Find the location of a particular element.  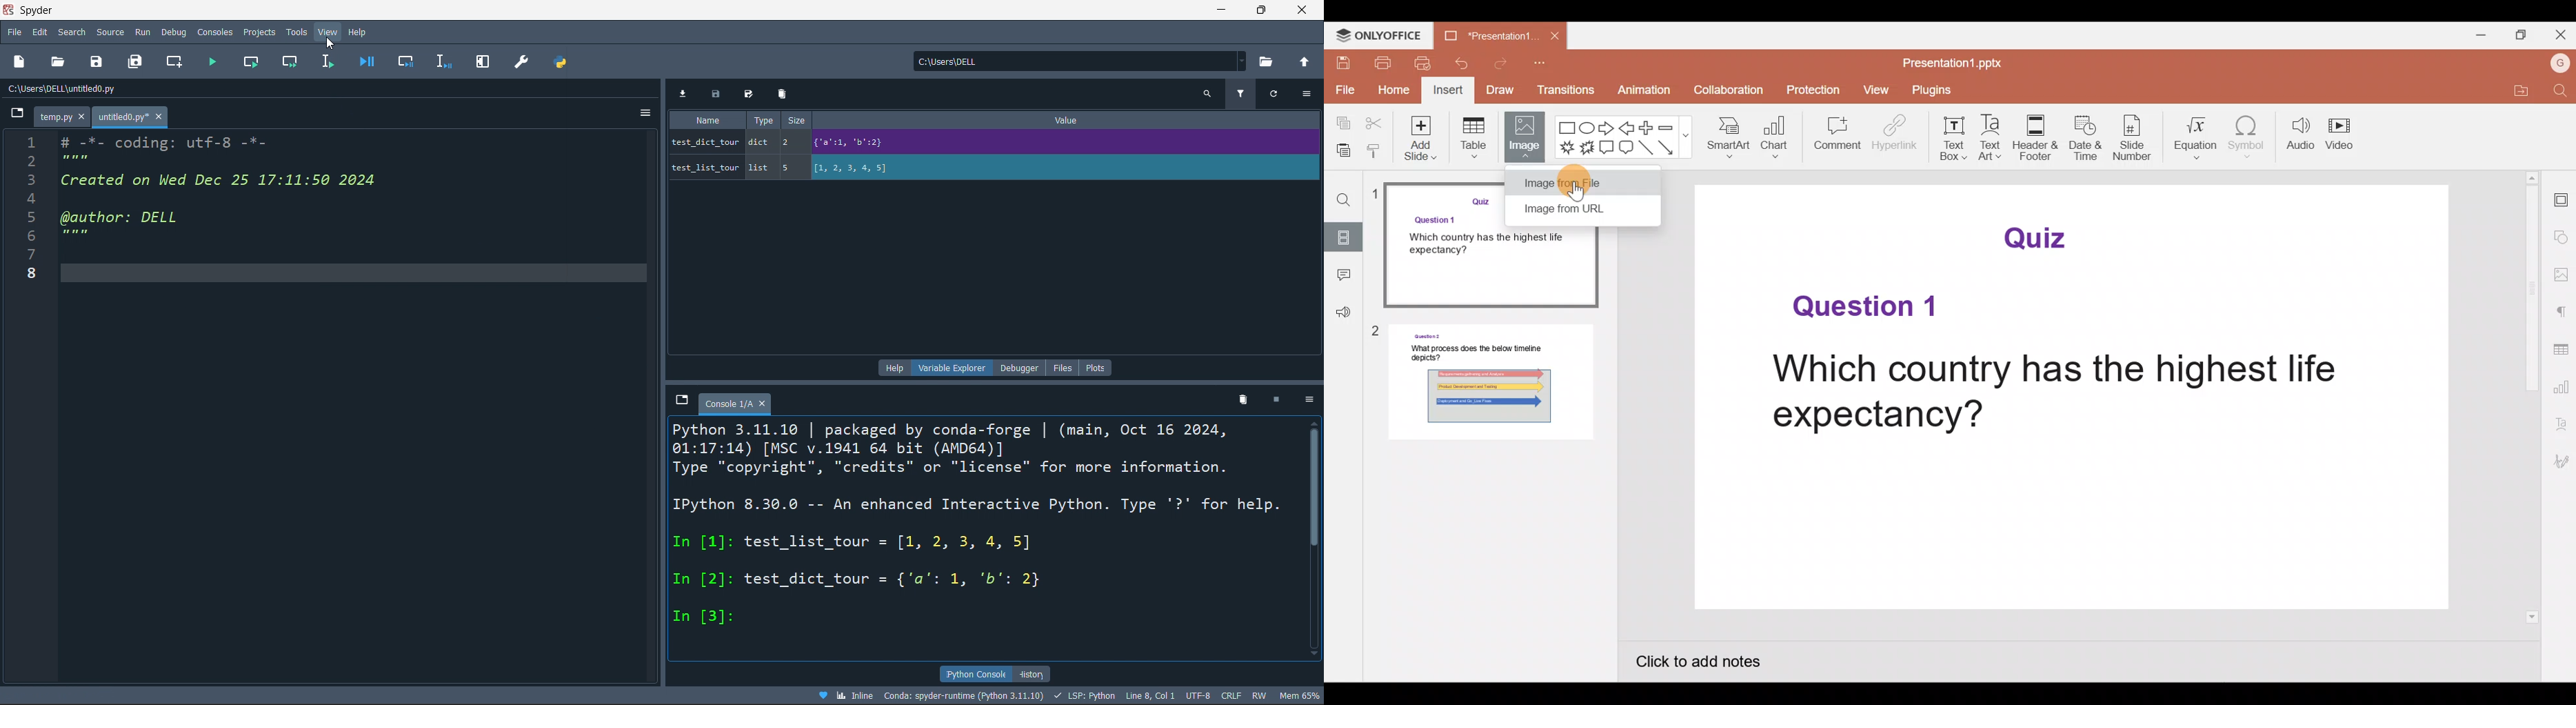

size is located at coordinates (796, 121).